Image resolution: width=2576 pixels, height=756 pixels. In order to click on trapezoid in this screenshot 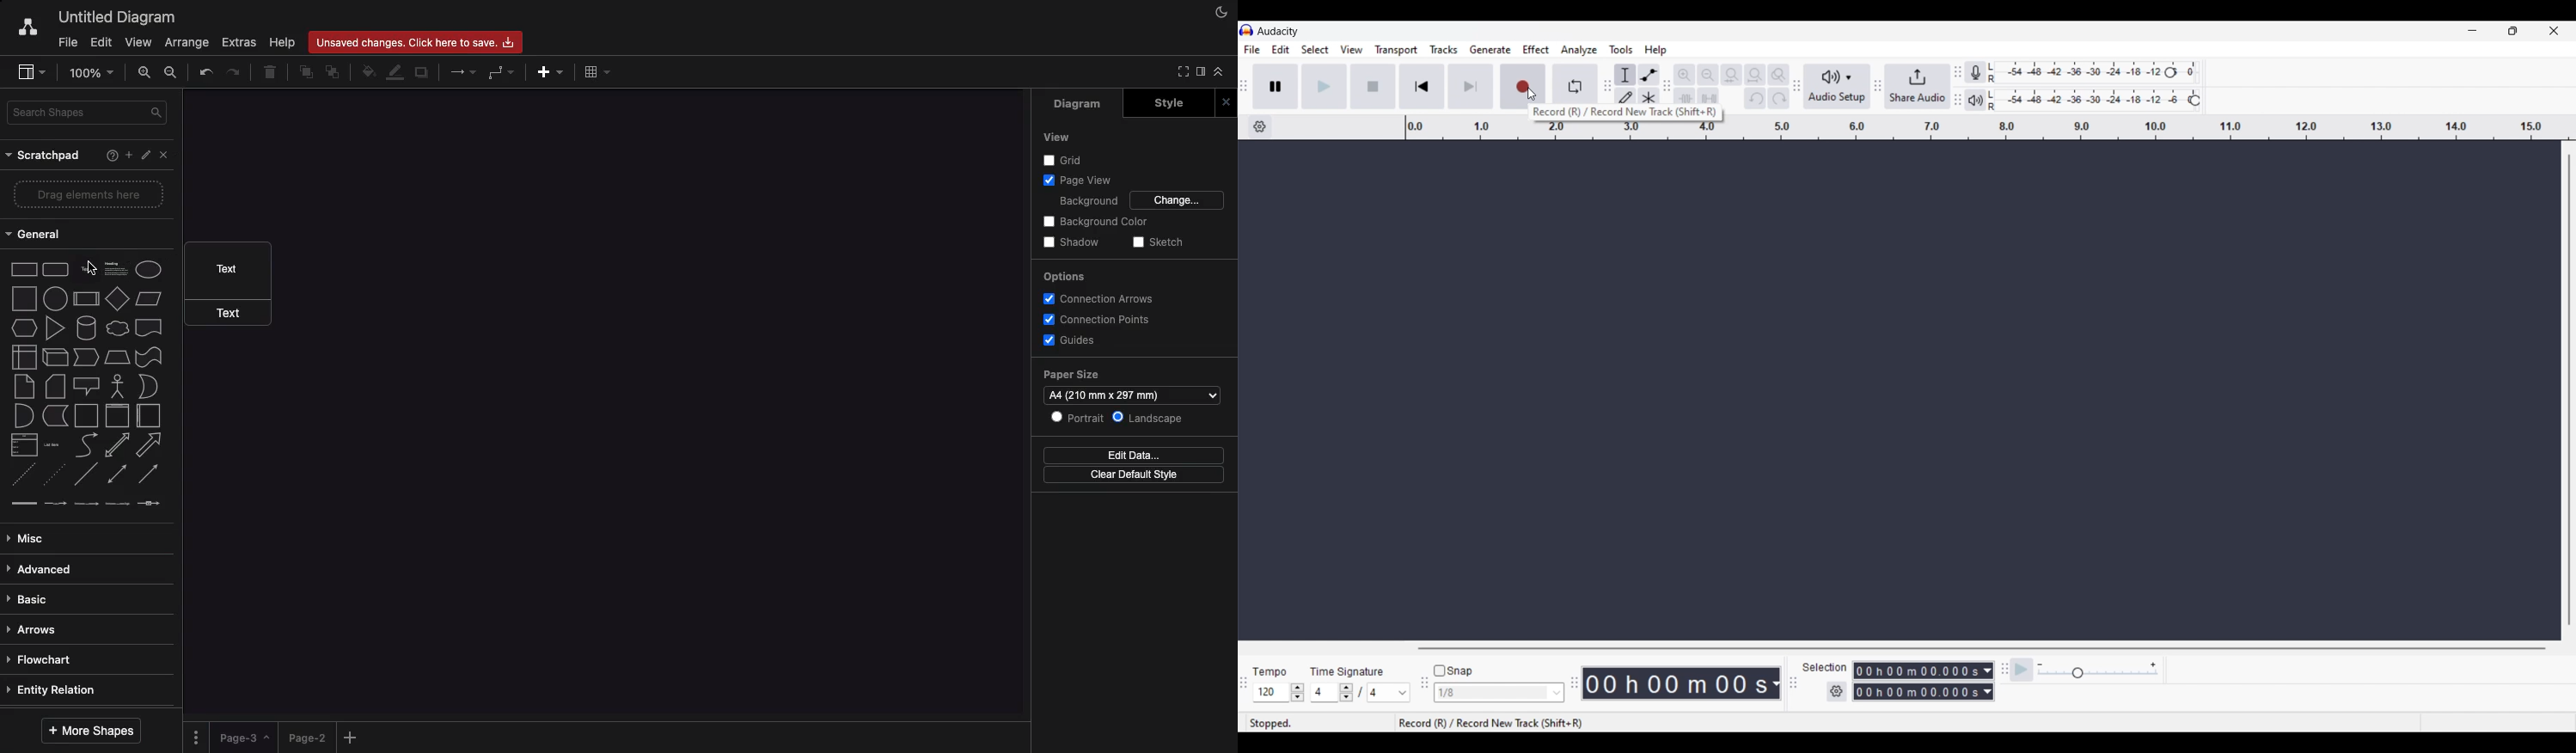, I will do `click(117, 358)`.